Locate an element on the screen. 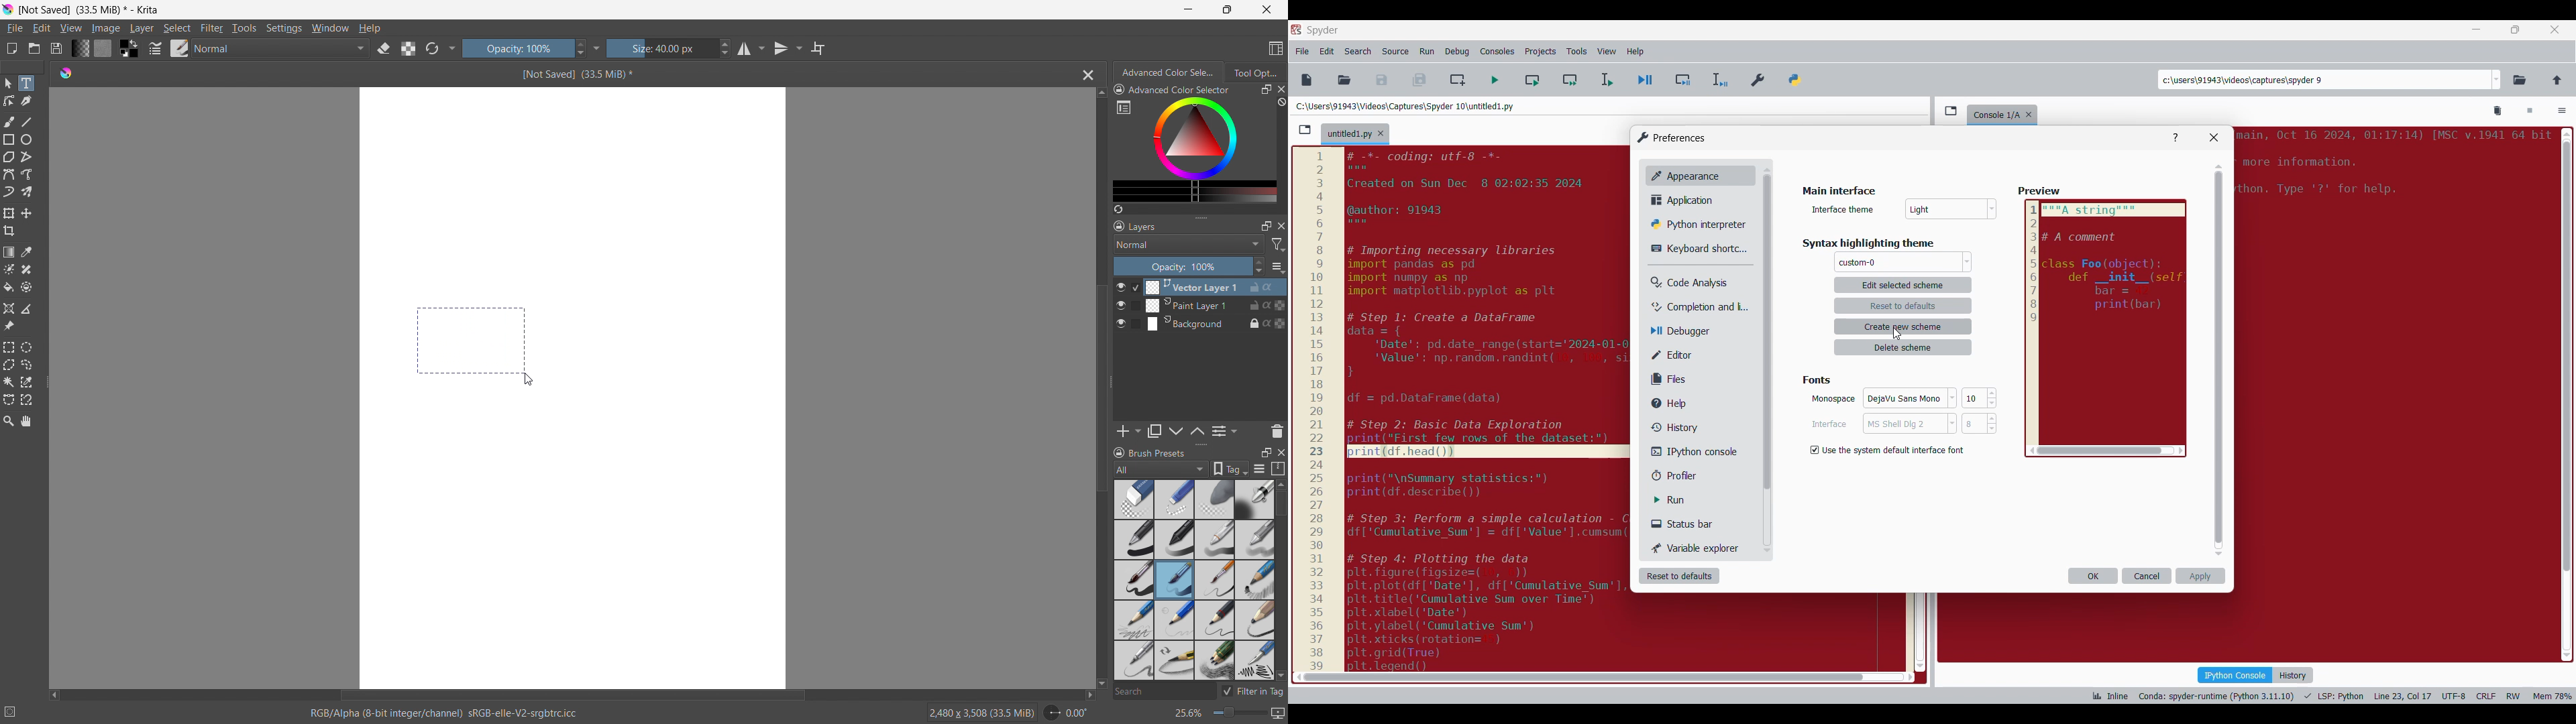 The image size is (2576, 728). Run is located at coordinates (1699, 500).